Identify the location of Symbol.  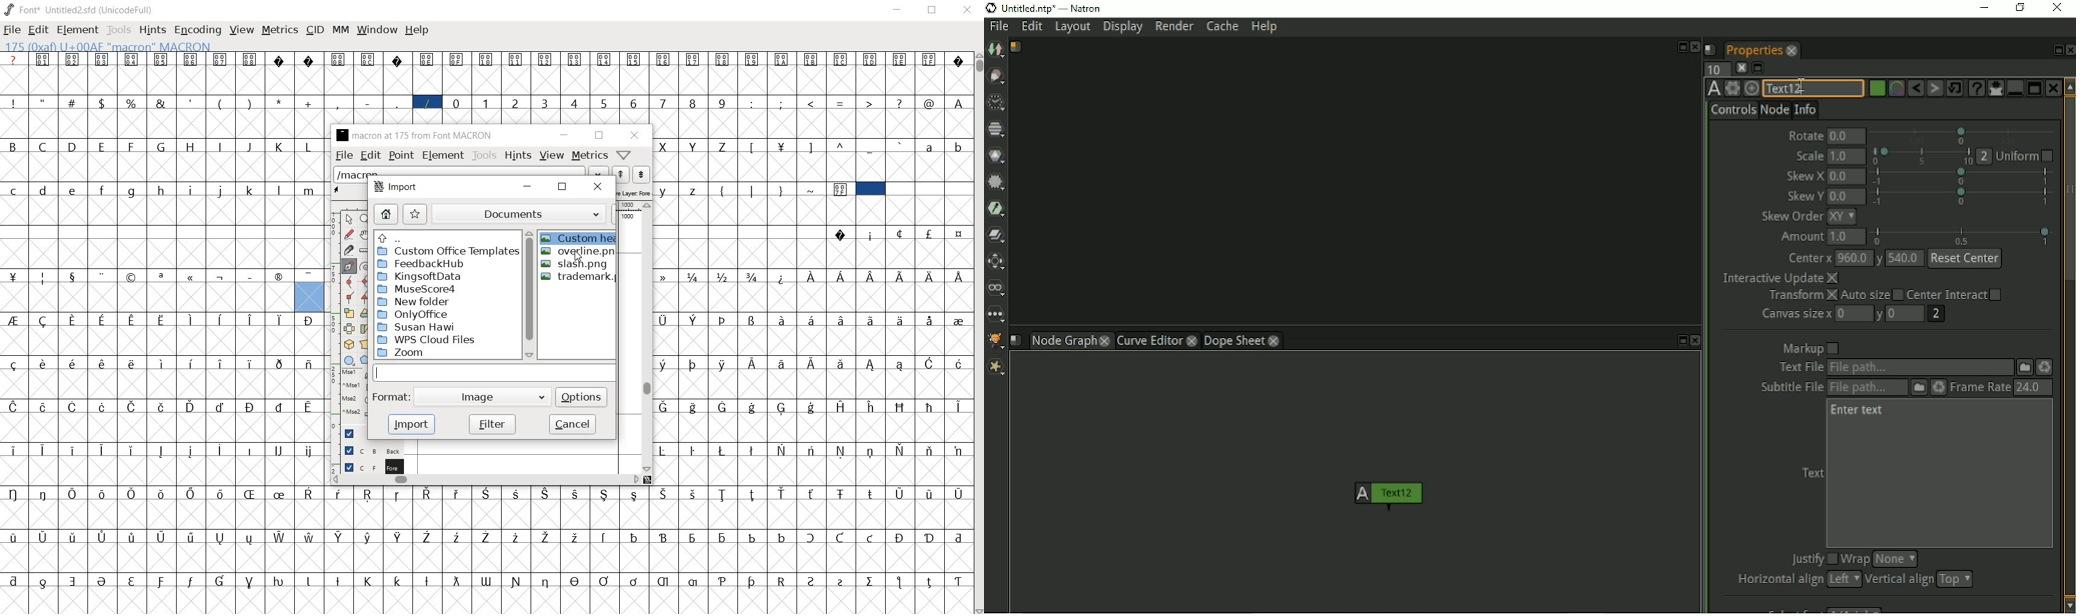
(14, 406).